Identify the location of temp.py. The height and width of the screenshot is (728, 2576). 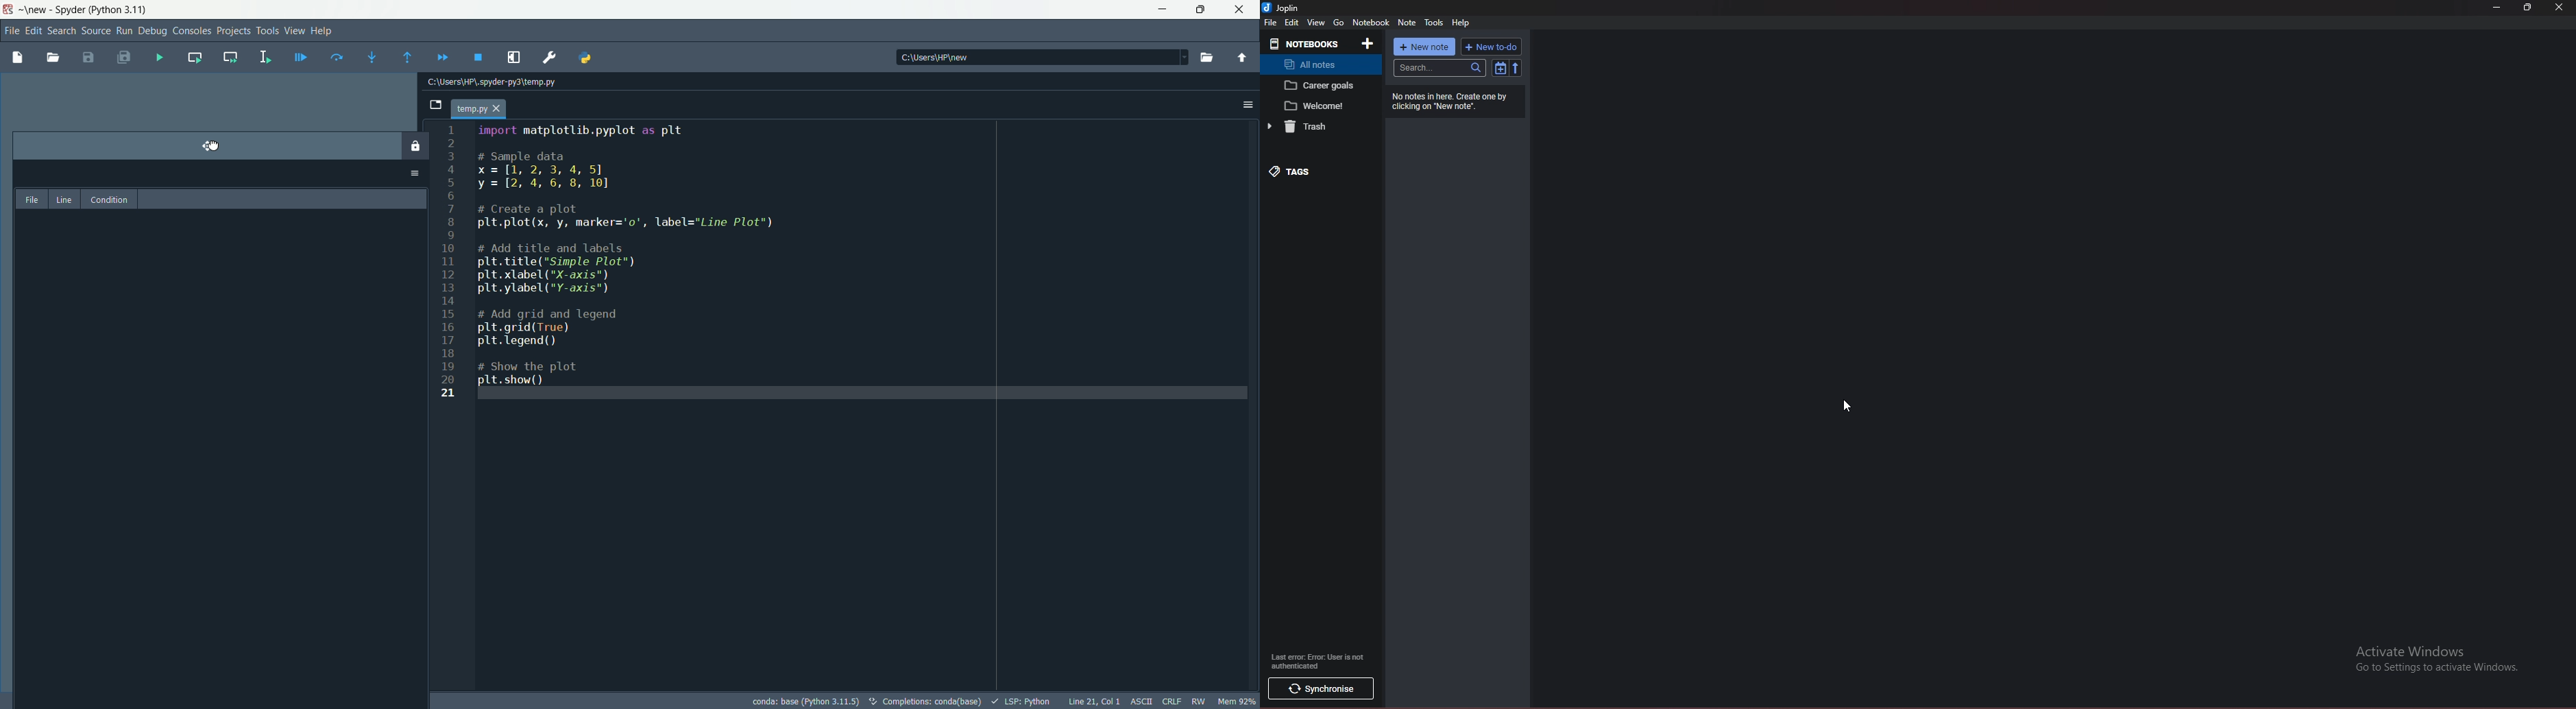
(483, 110).